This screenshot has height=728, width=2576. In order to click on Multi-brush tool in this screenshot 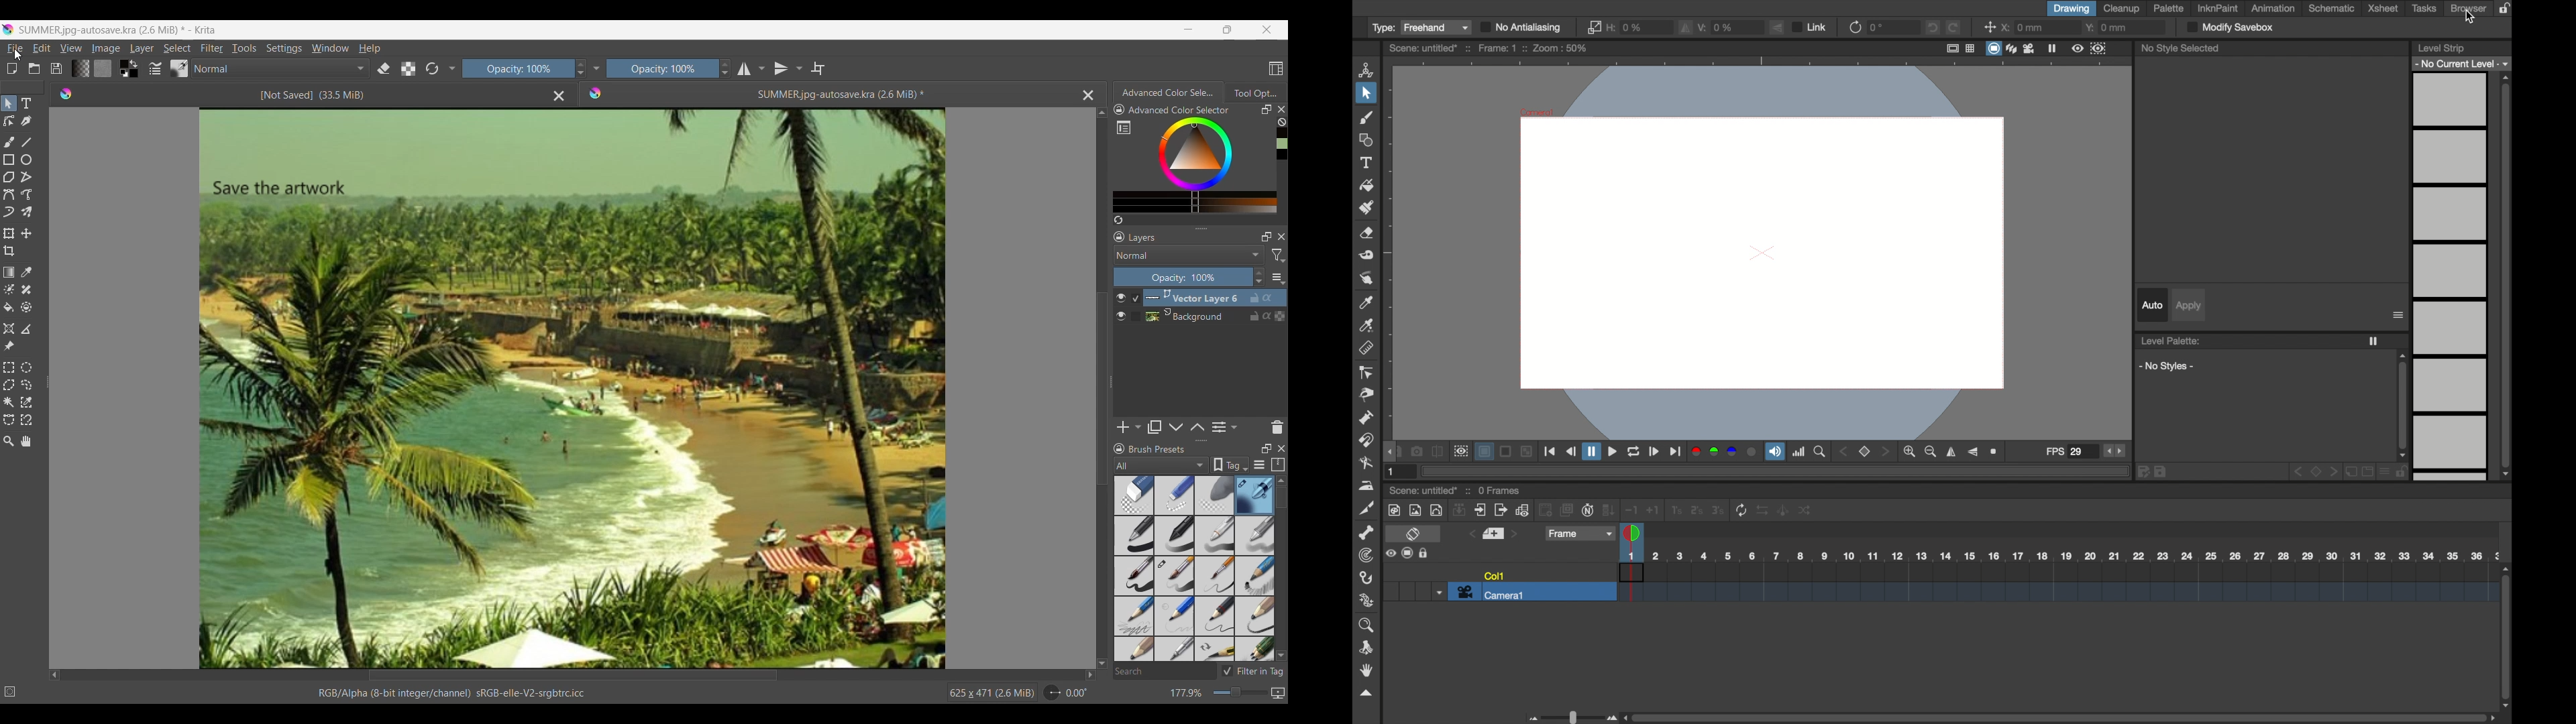, I will do `click(26, 212)`.